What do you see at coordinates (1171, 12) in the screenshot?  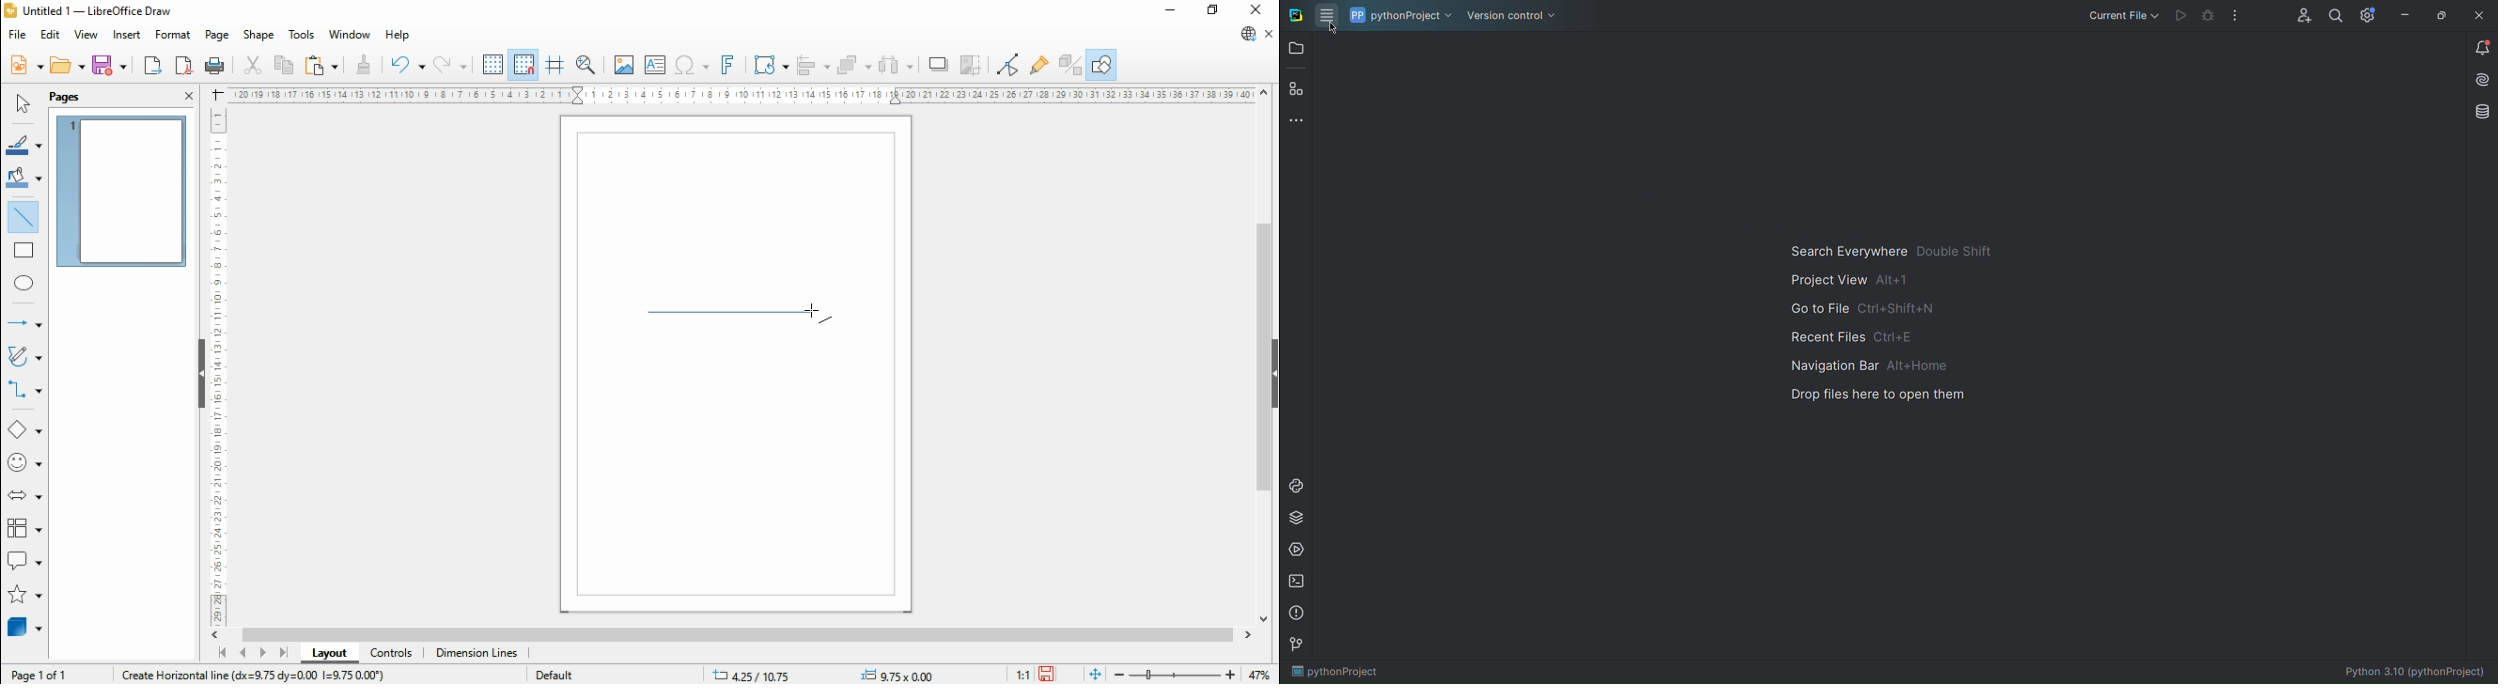 I see `minimize` at bounding box center [1171, 12].